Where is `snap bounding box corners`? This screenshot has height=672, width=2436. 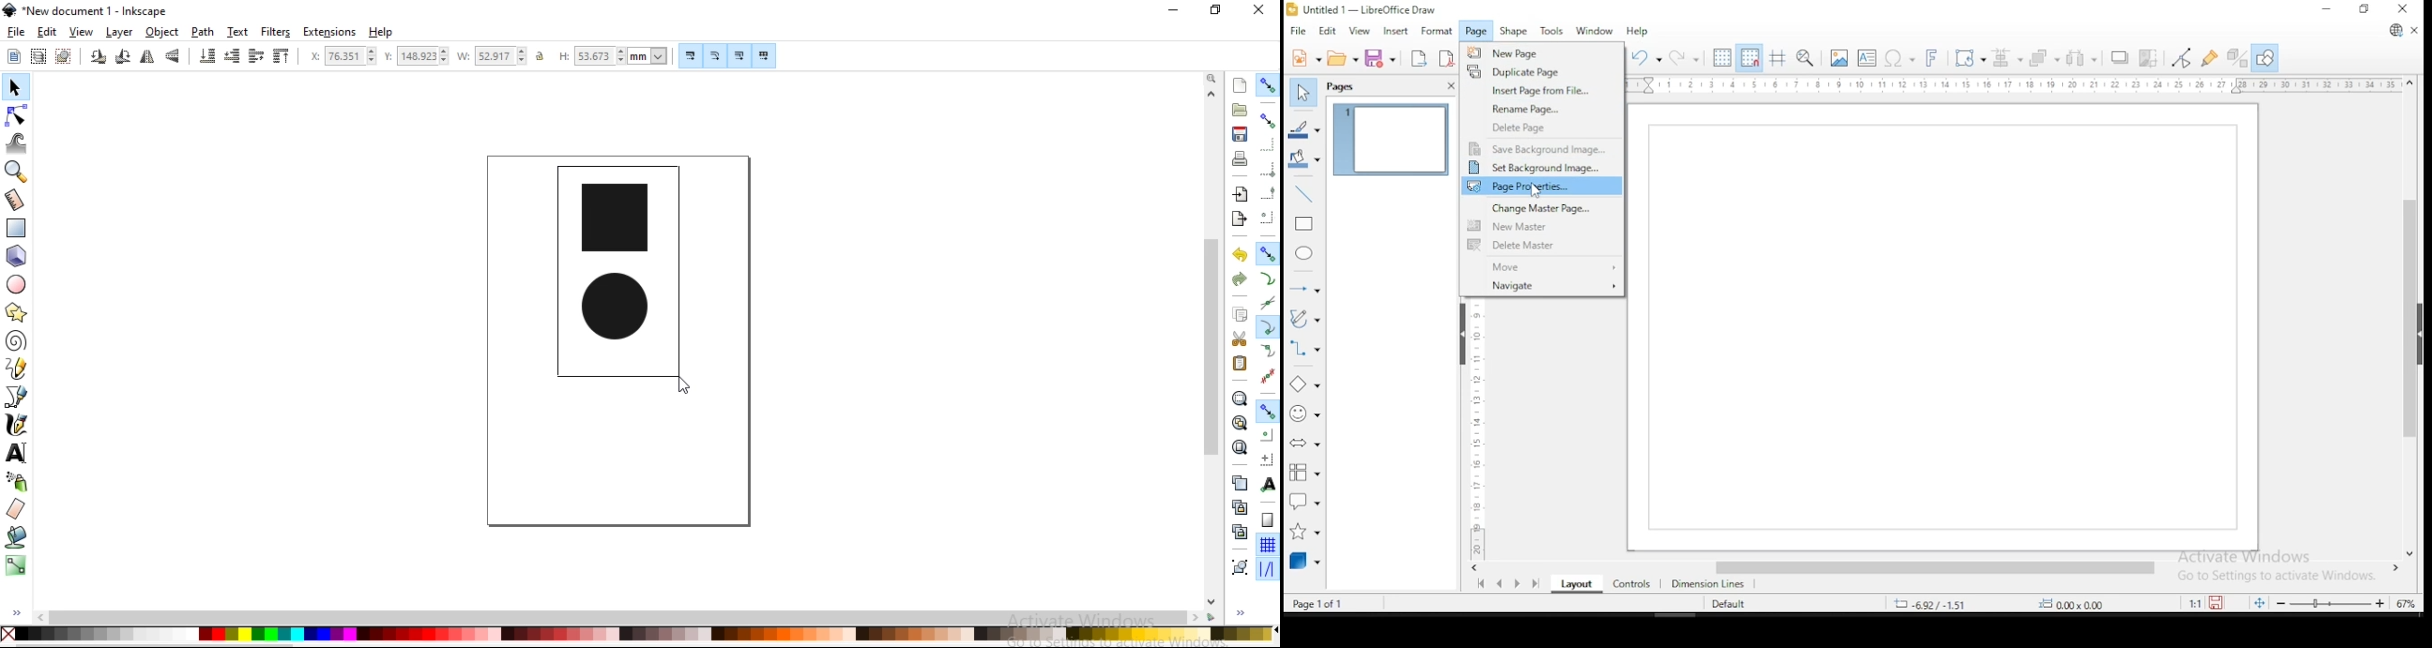 snap bounding box corners is located at coordinates (1267, 170).